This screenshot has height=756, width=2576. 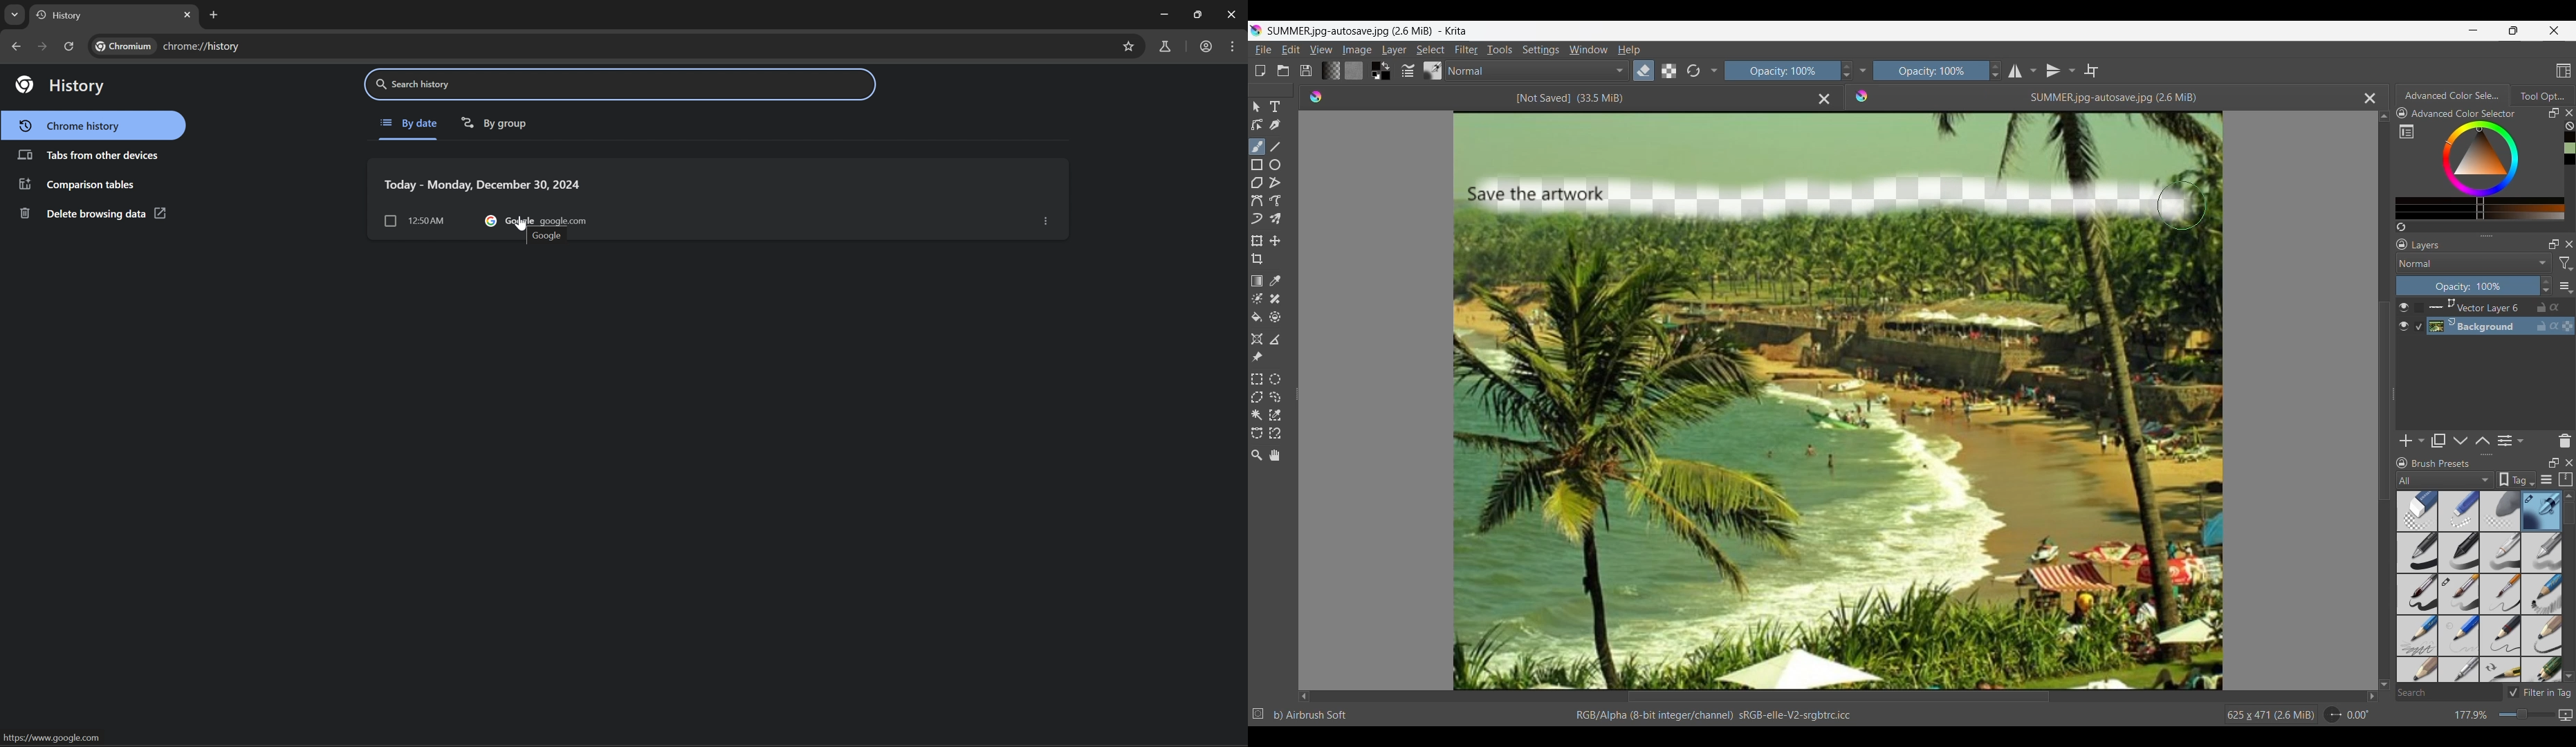 I want to click on By date, so click(x=410, y=123).